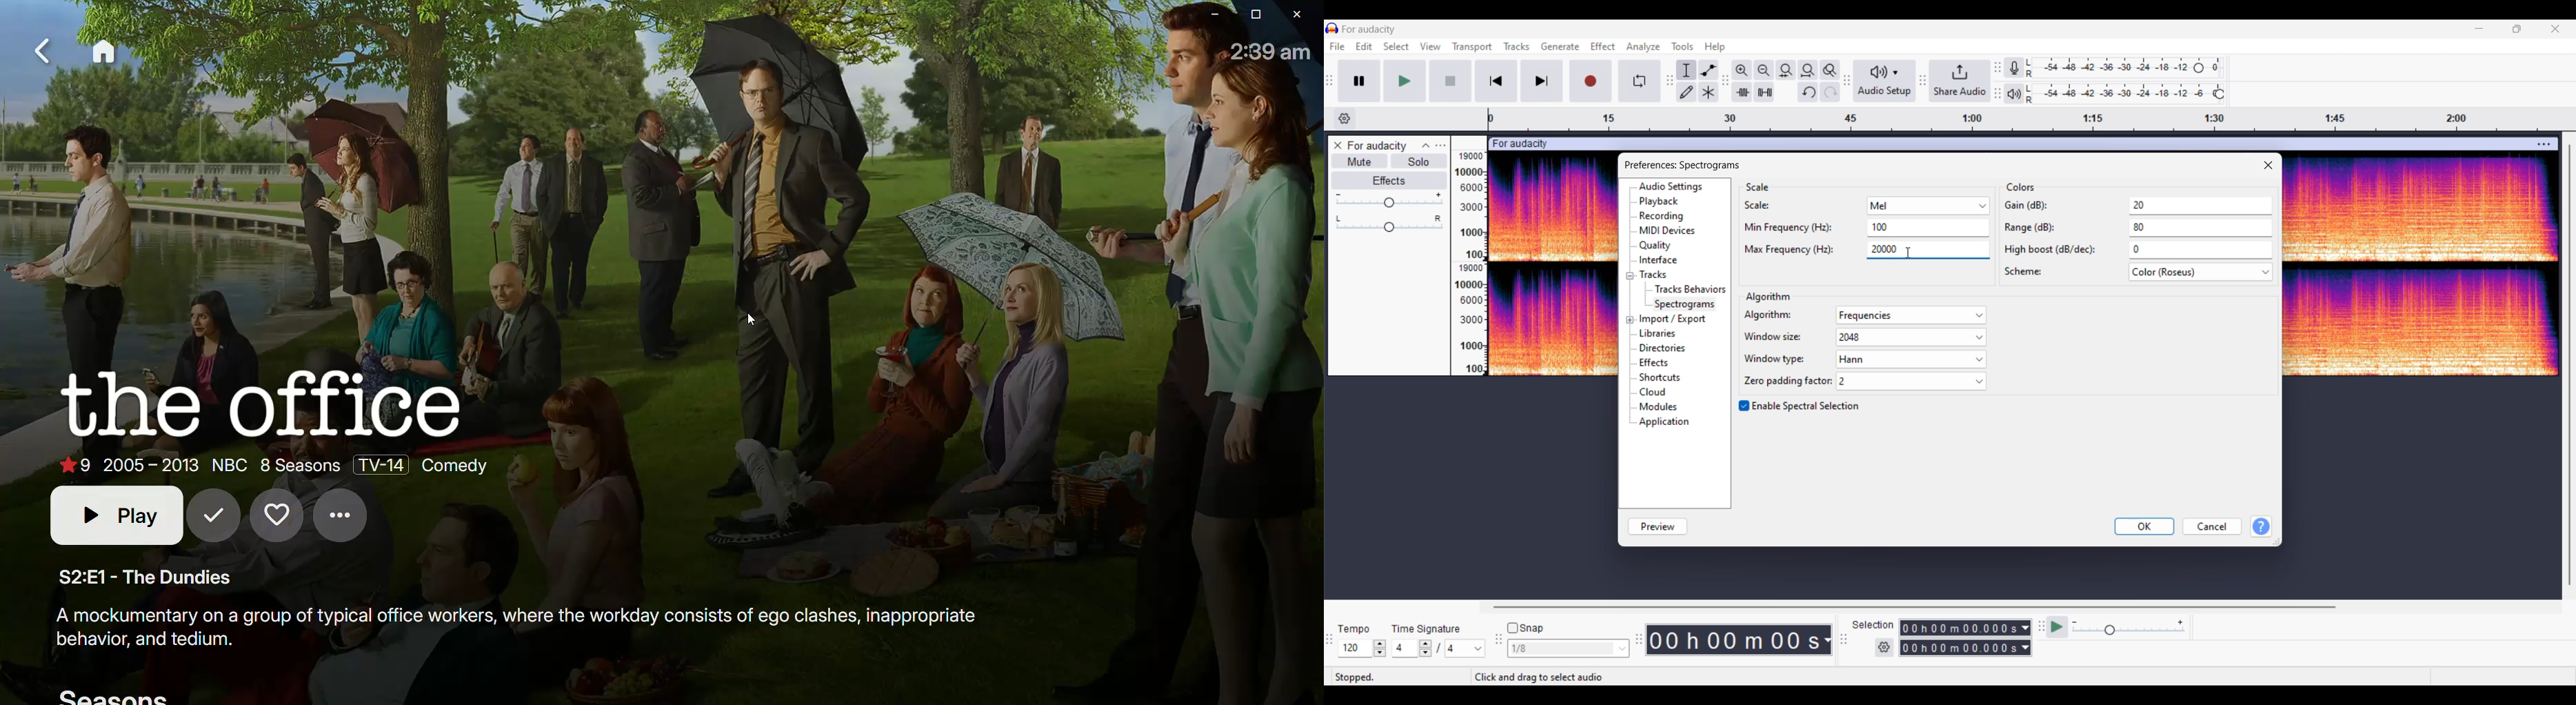 This screenshot has height=728, width=2576. I want to click on Selection duration measurement, so click(2026, 638).